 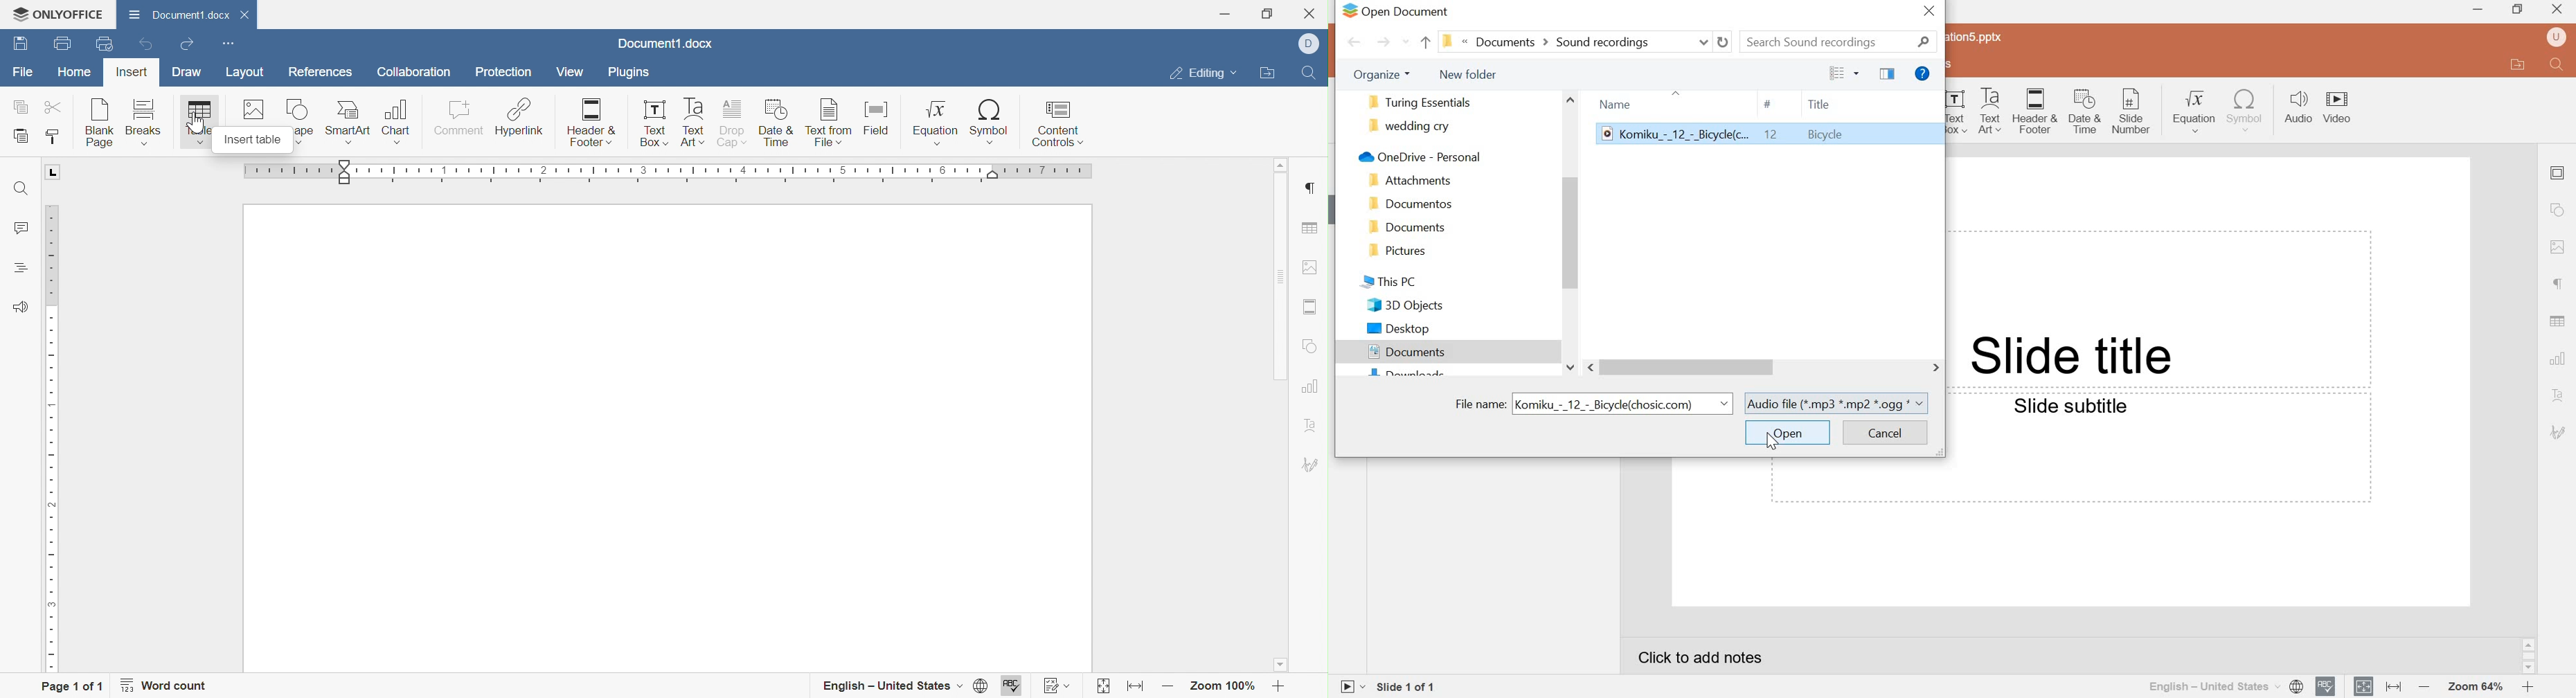 I want to click on Feedback & Support, so click(x=19, y=307).